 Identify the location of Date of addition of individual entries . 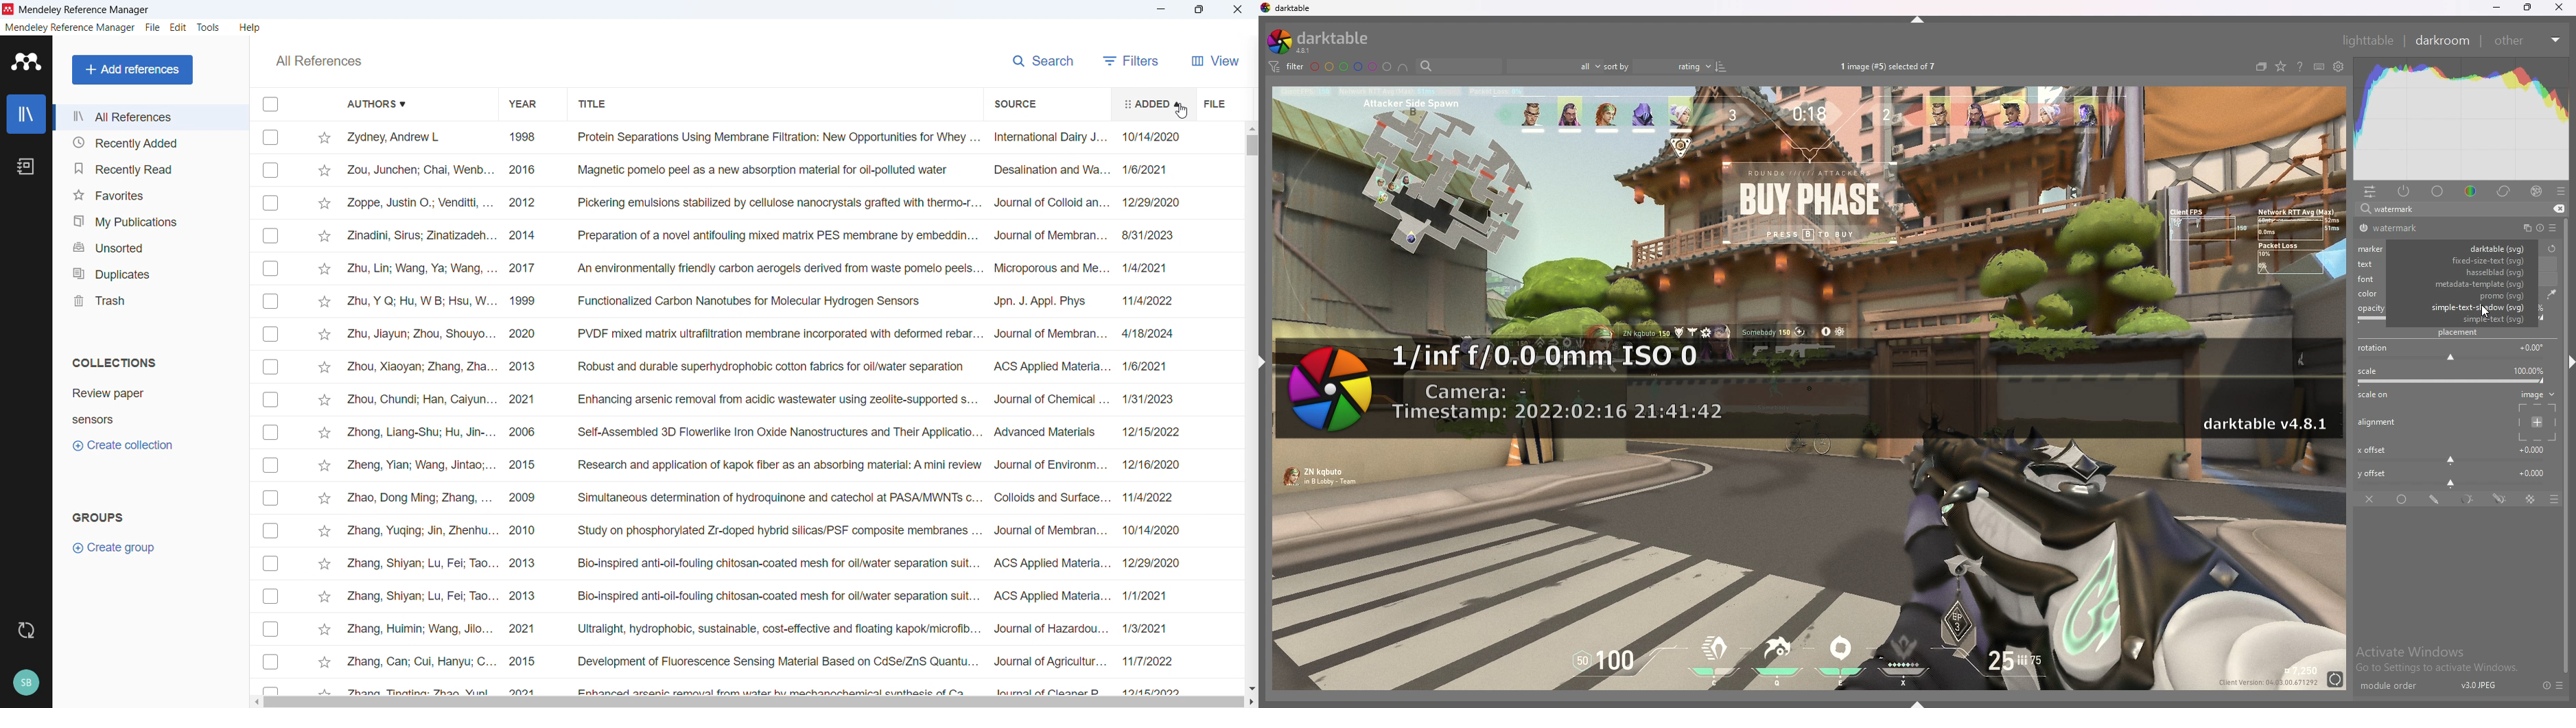
(1154, 412).